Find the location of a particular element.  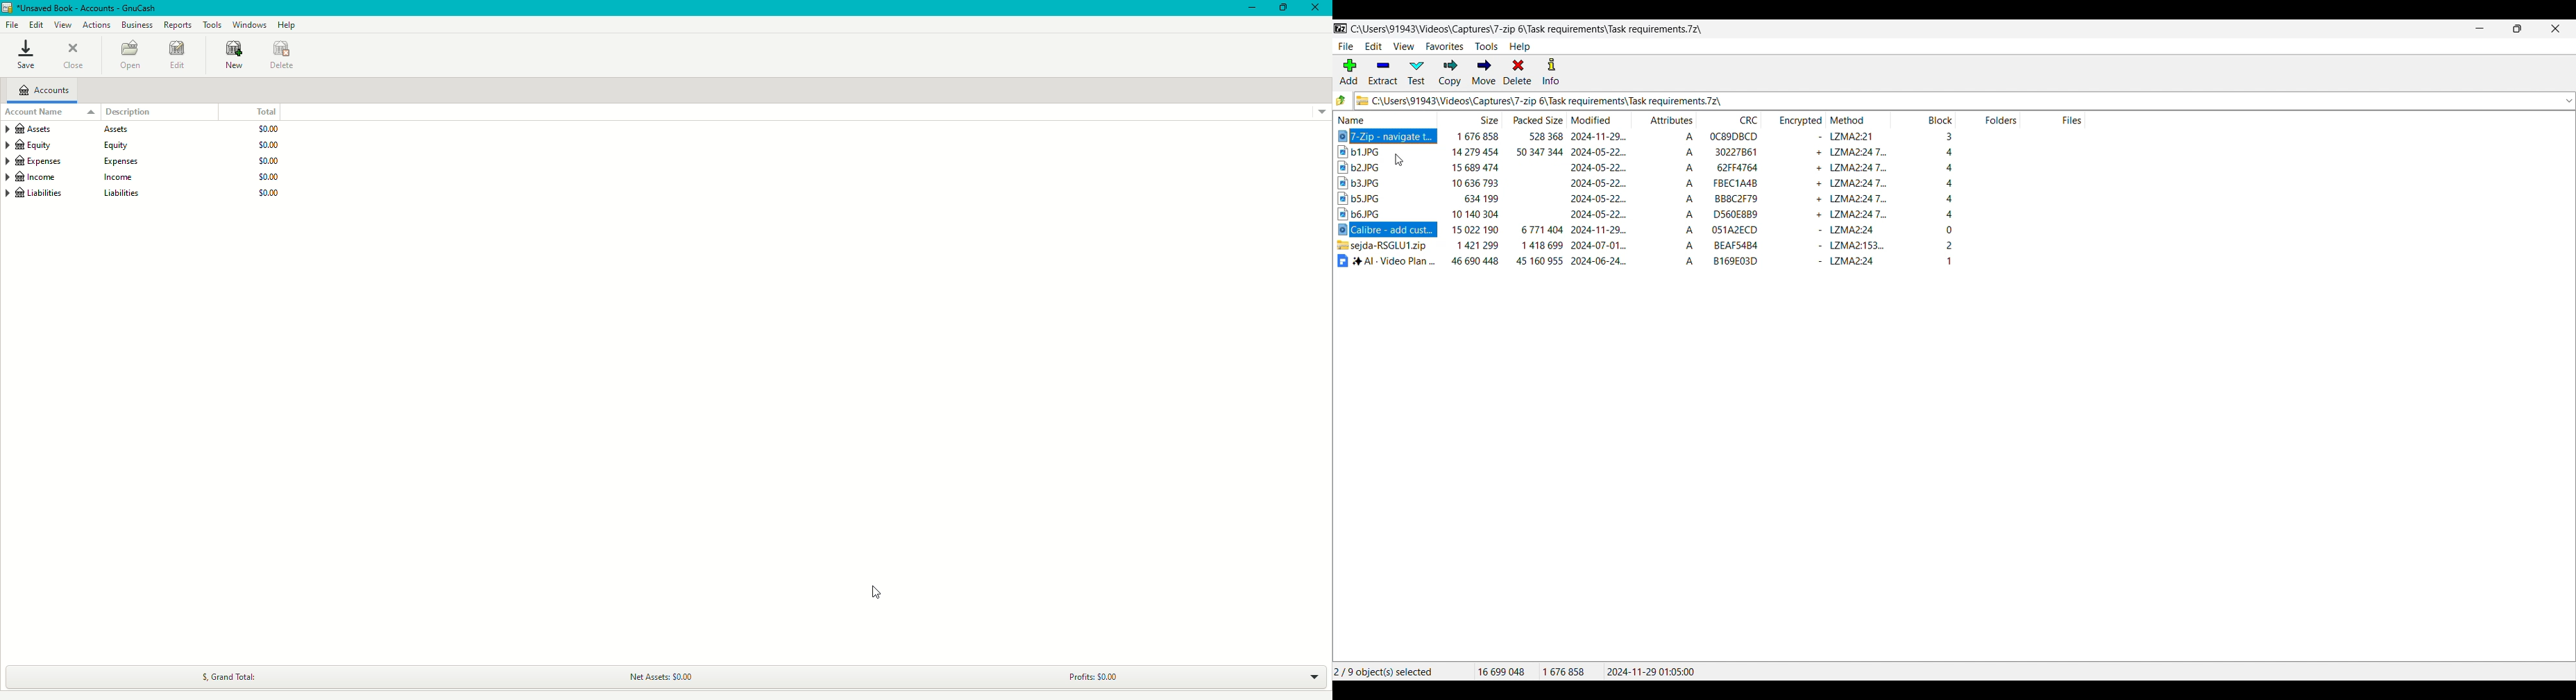

Minimize is located at coordinates (1249, 9).